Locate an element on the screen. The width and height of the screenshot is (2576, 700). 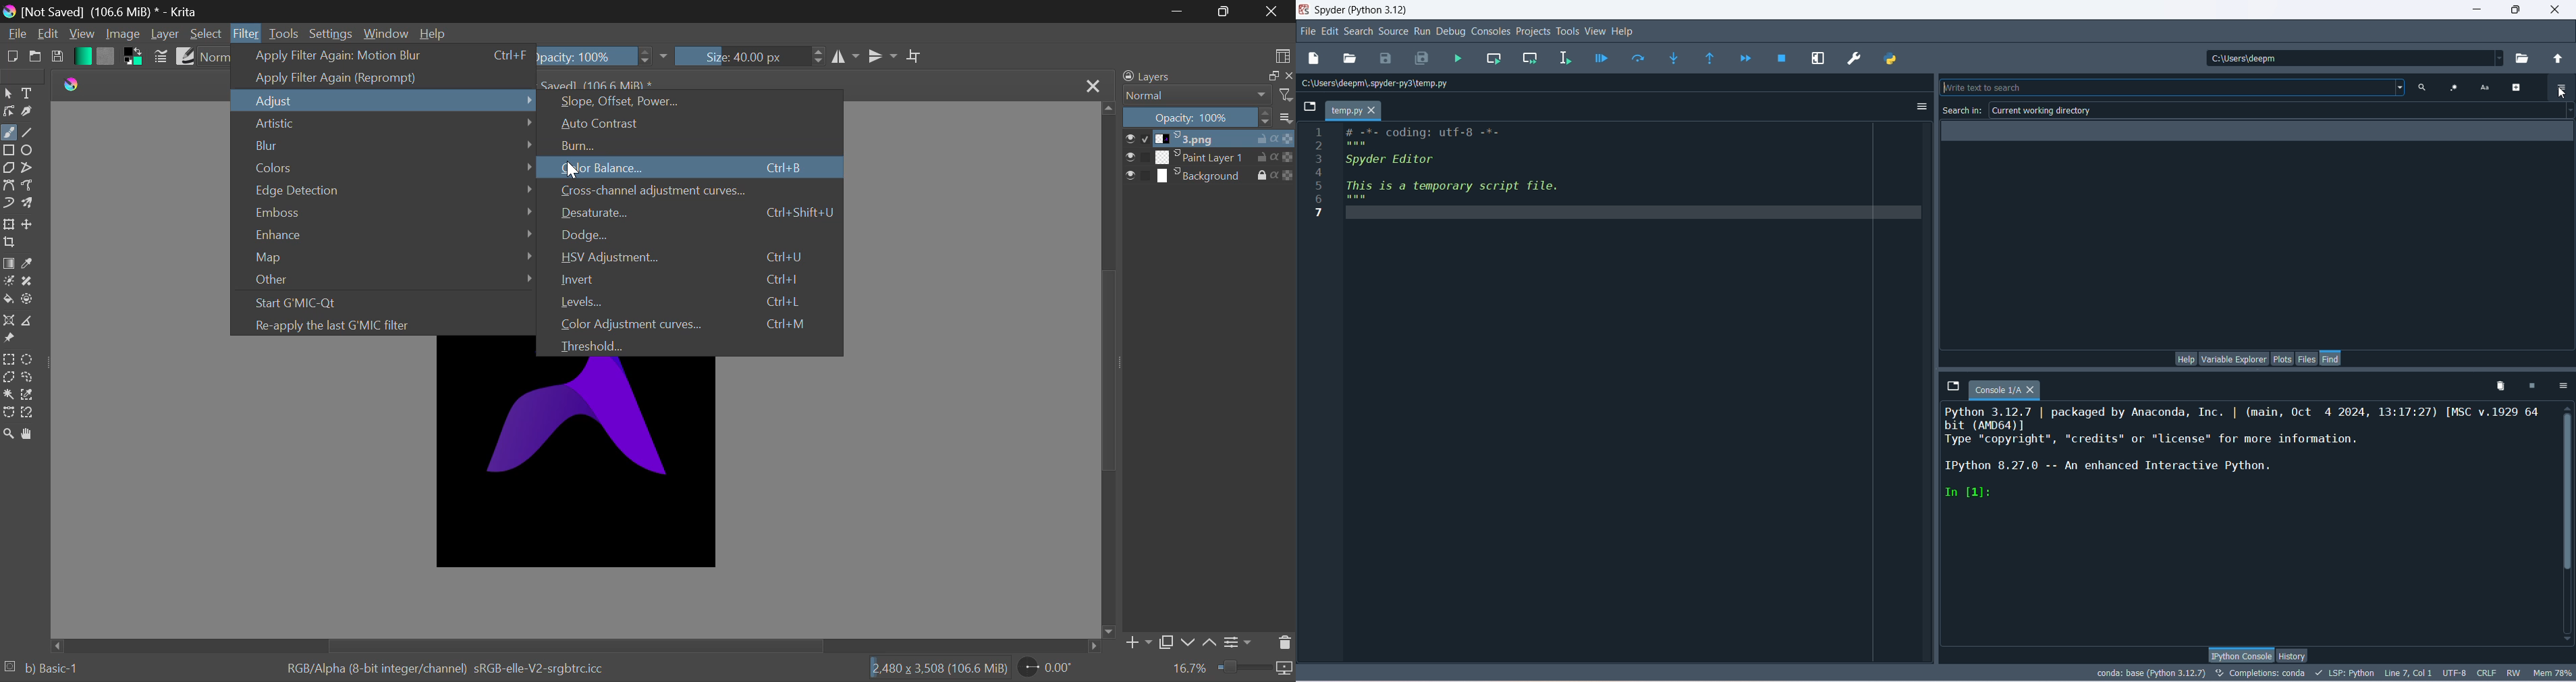
Normal is located at coordinates (1195, 96).